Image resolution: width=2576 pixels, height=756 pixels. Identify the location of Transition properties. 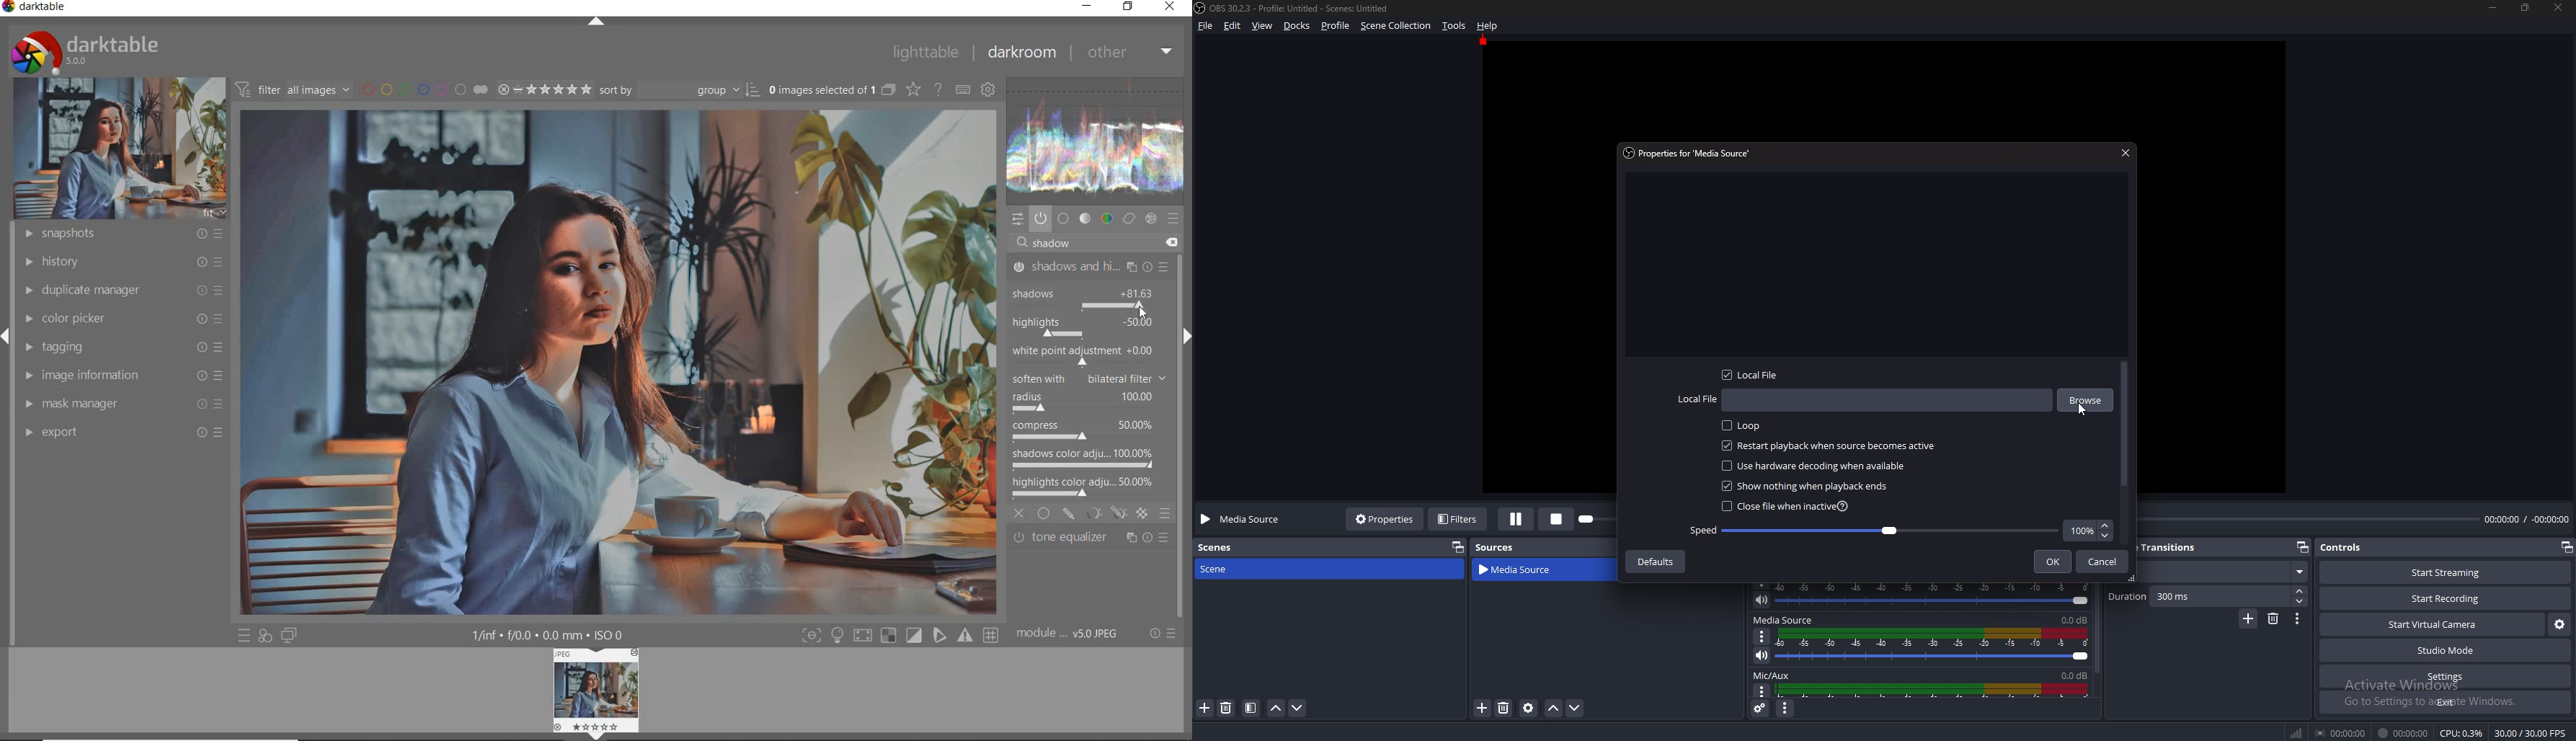
(2297, 619).